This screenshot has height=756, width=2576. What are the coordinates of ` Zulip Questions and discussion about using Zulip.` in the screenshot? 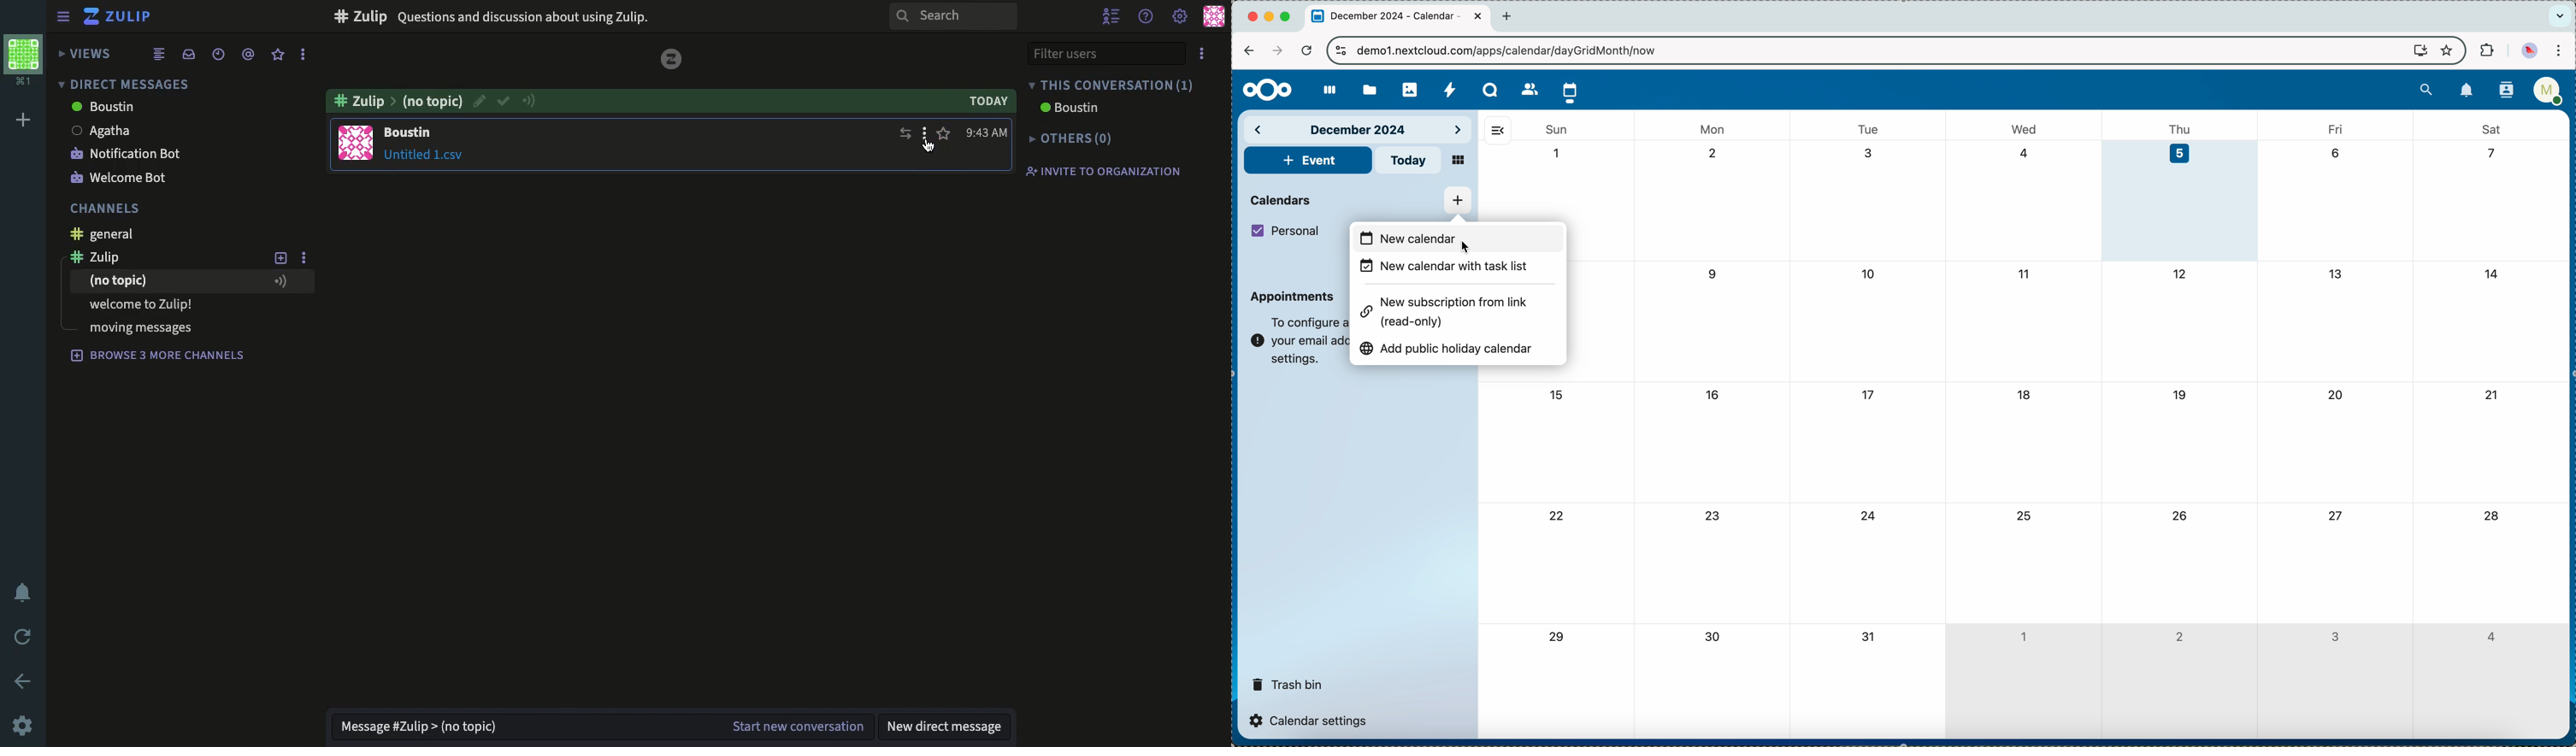 It's located at (492, 15).